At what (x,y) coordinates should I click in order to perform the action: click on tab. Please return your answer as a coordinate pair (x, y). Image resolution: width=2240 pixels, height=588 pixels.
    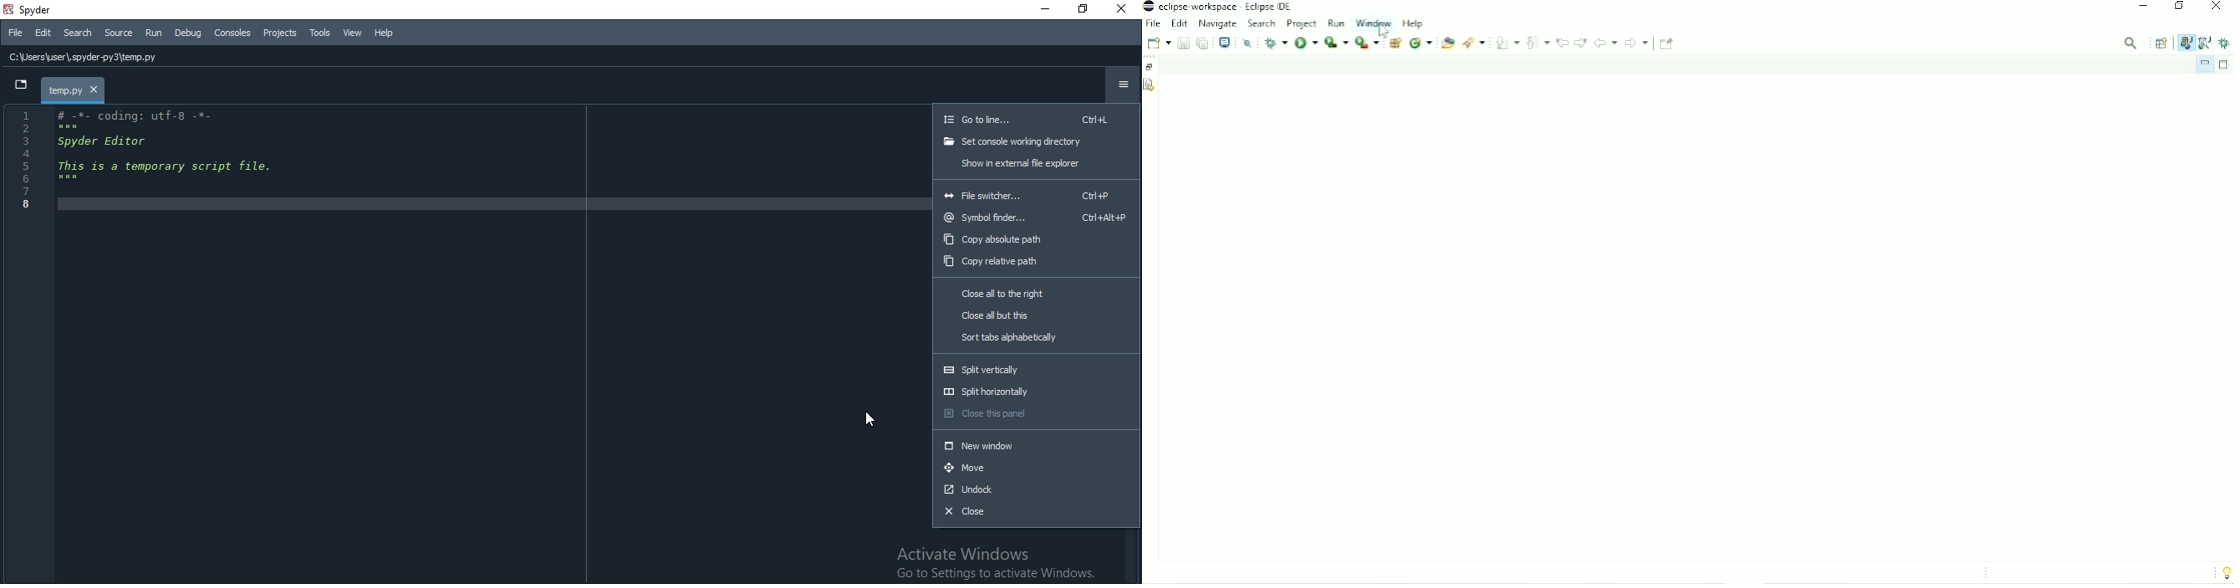
    Looking at the image, I should click on (74, 91).